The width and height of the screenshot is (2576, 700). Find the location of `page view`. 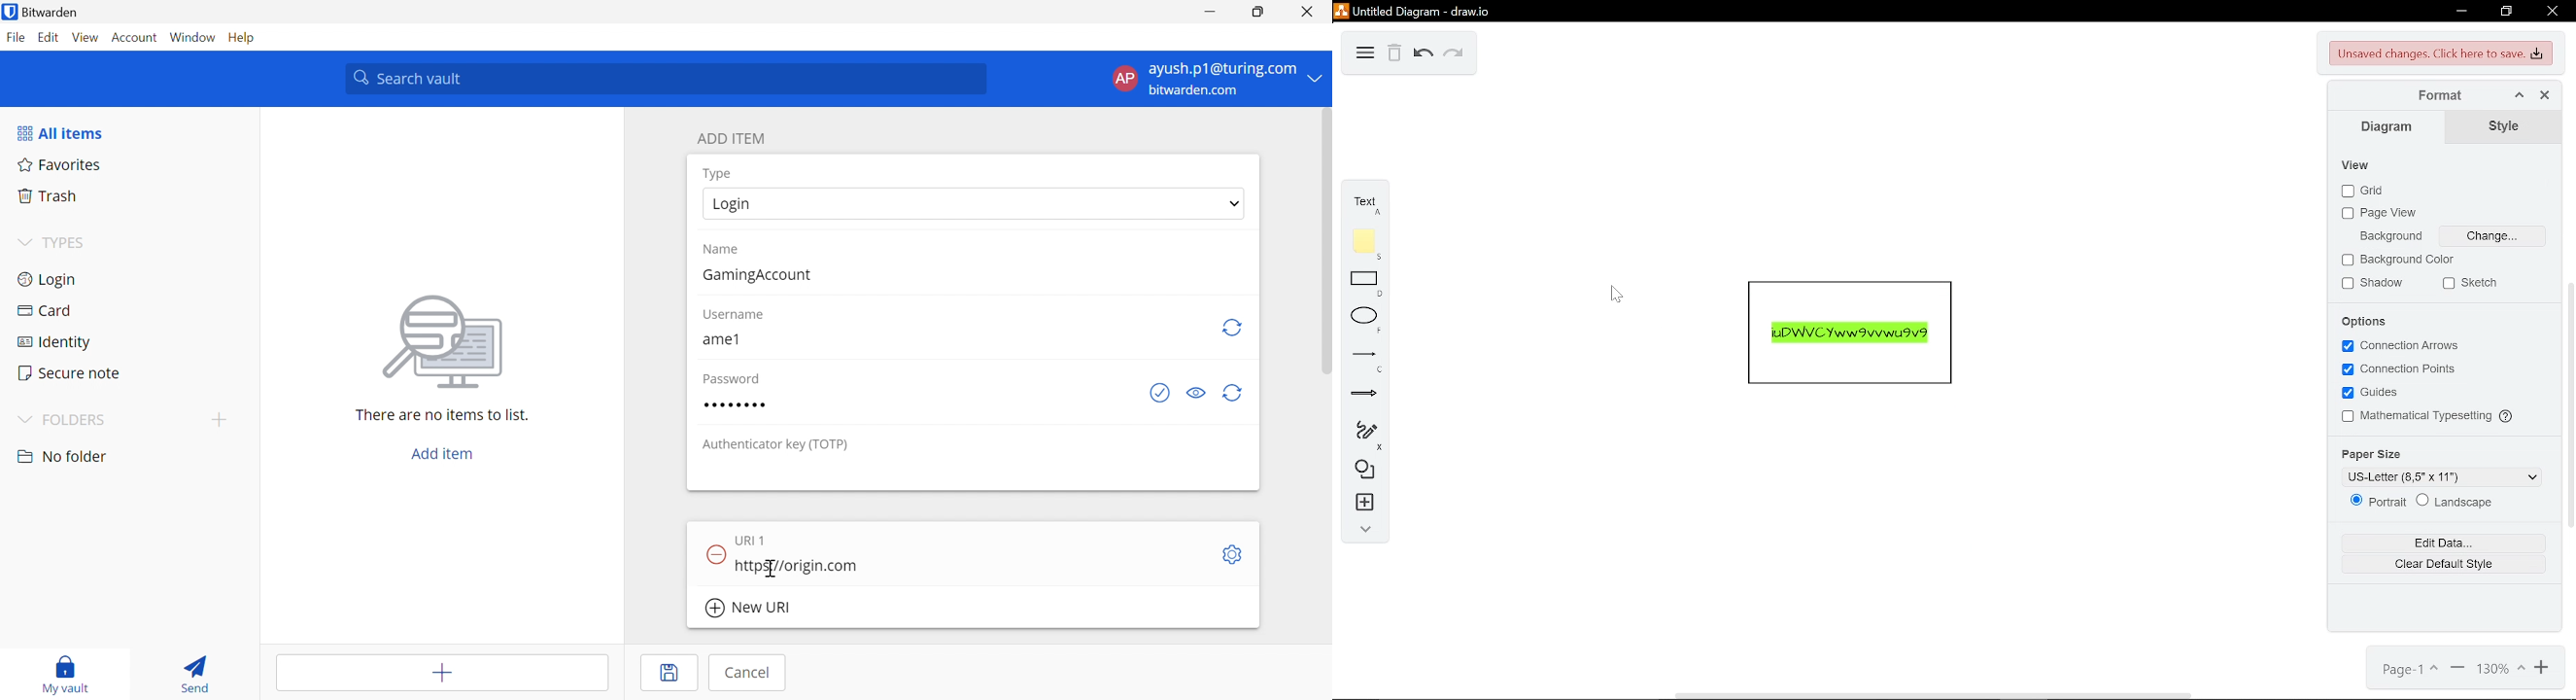

page view is located at coordinates (2382, 214).